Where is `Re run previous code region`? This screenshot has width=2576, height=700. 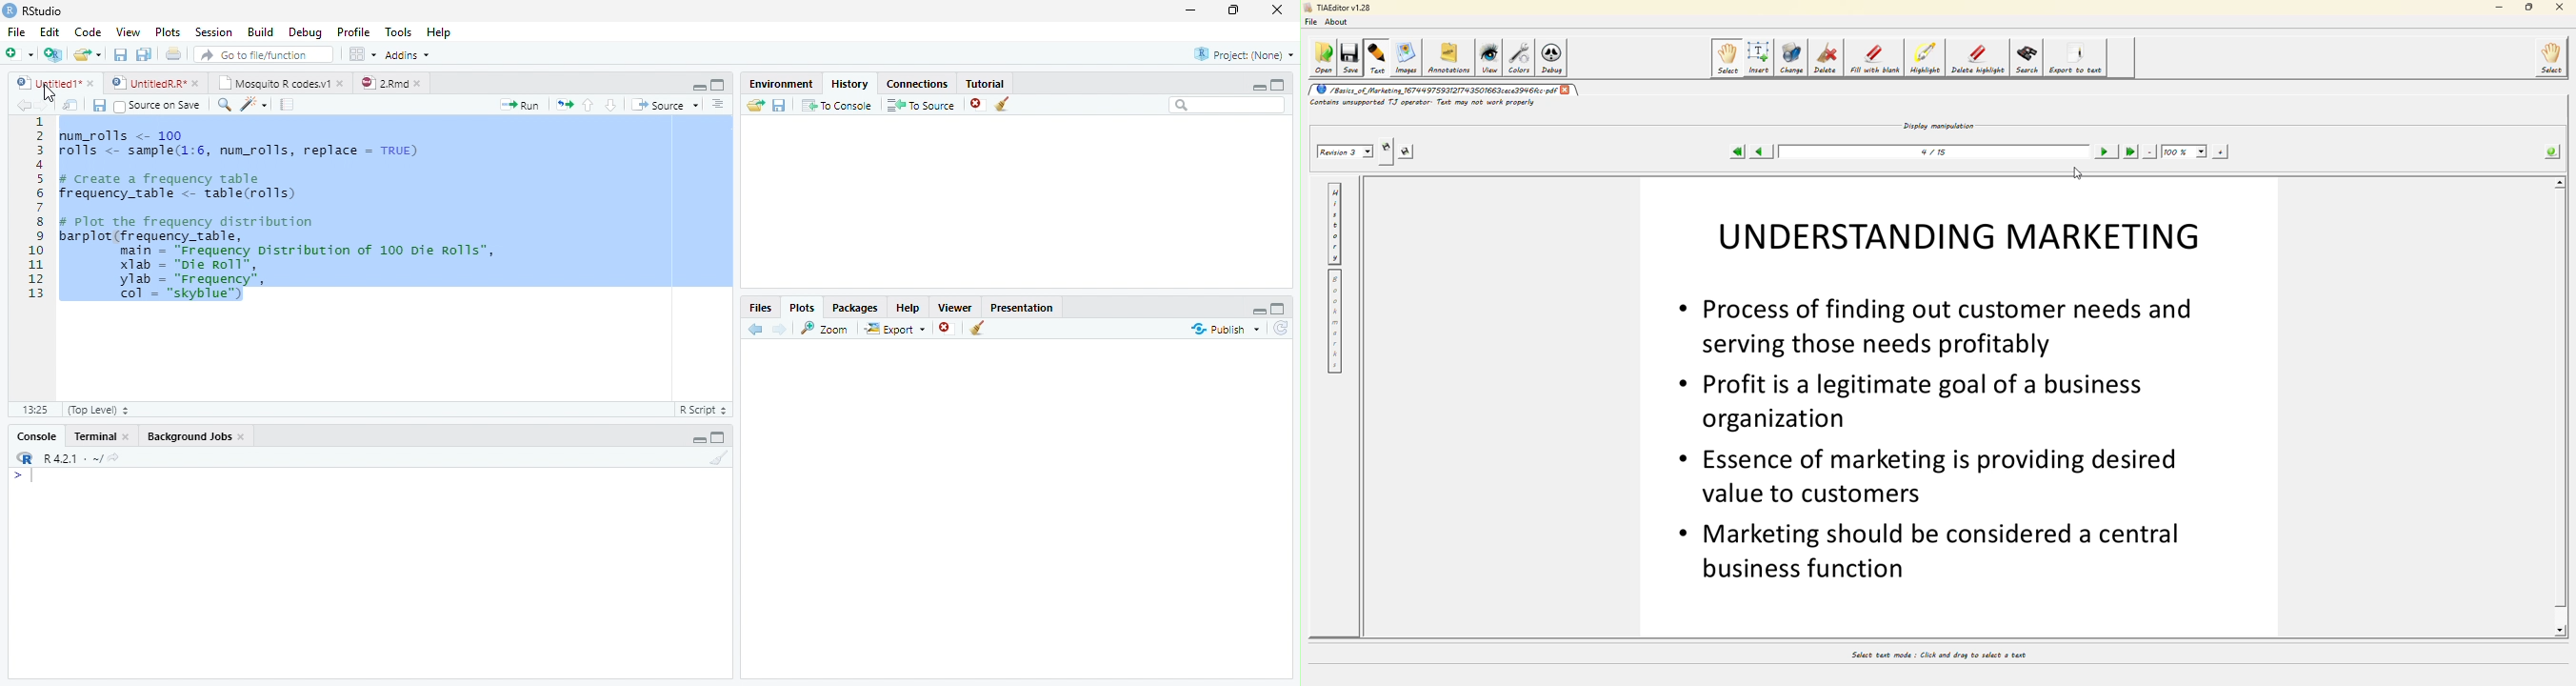
Re run previous code region is located at coordinates (563, 106).